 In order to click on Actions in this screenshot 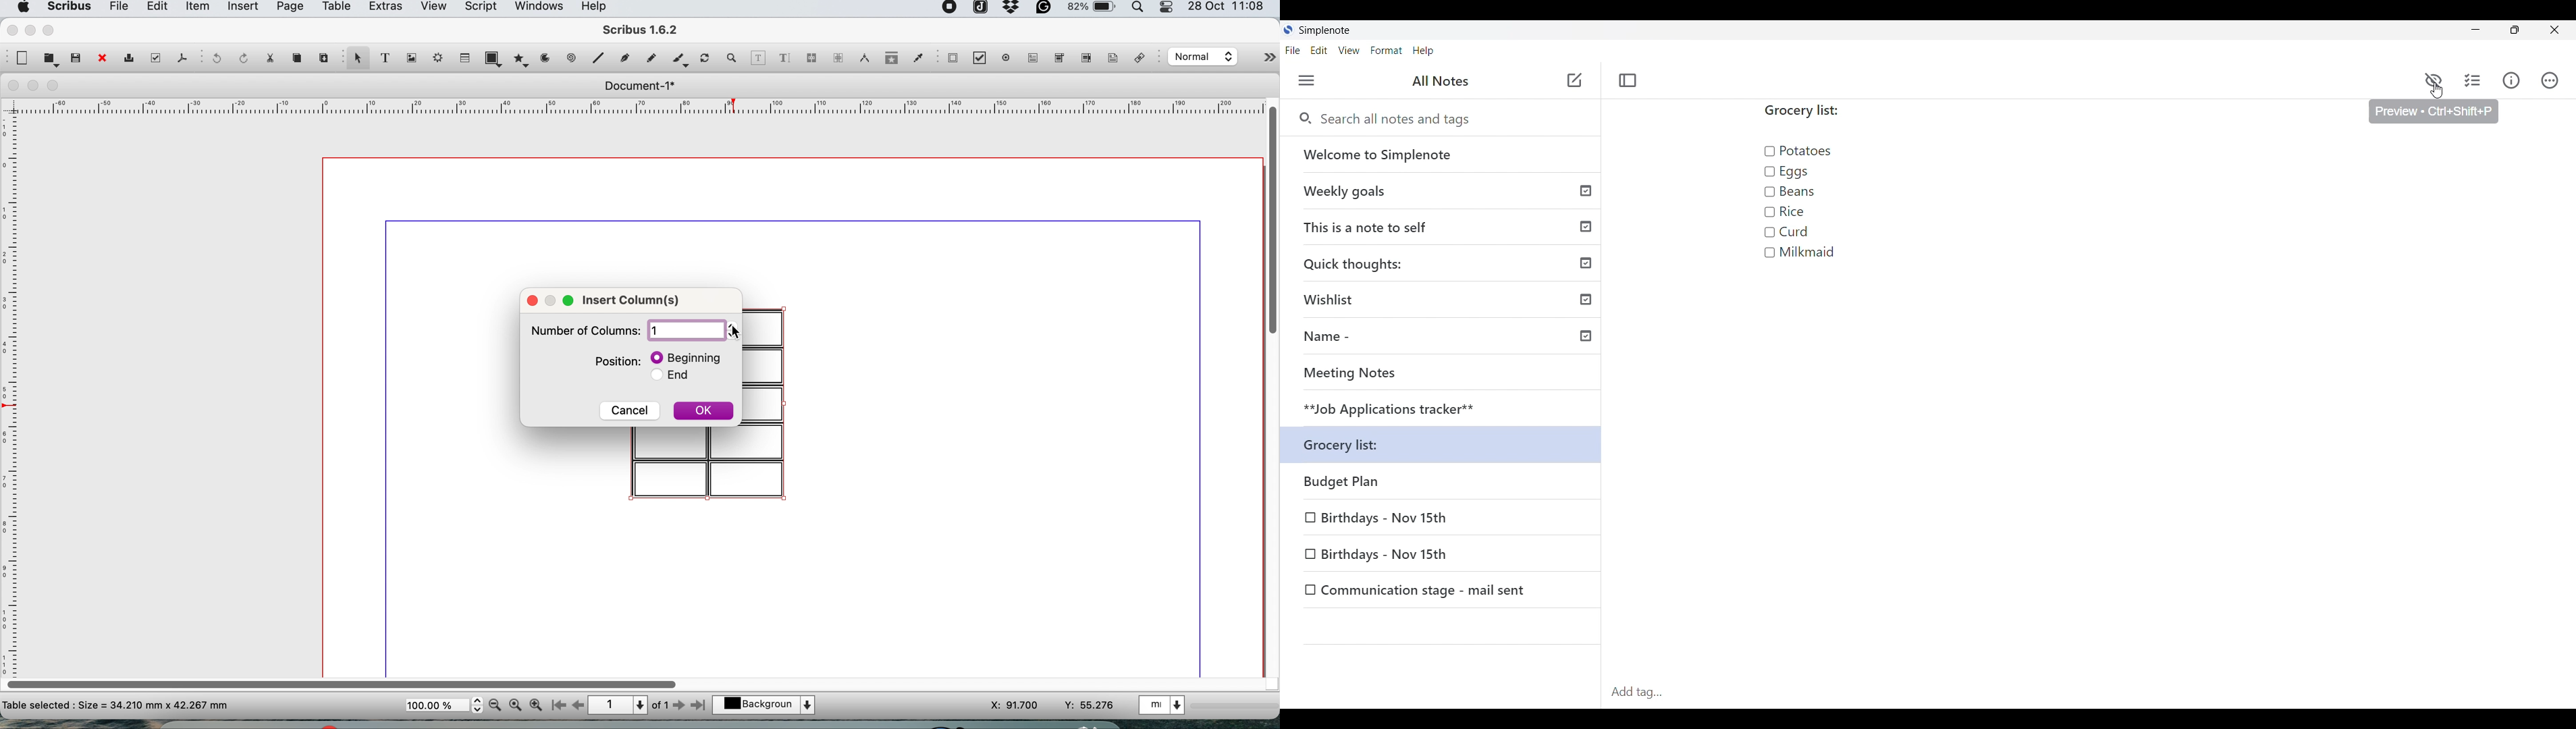, I will do `click(2550, 80)`.